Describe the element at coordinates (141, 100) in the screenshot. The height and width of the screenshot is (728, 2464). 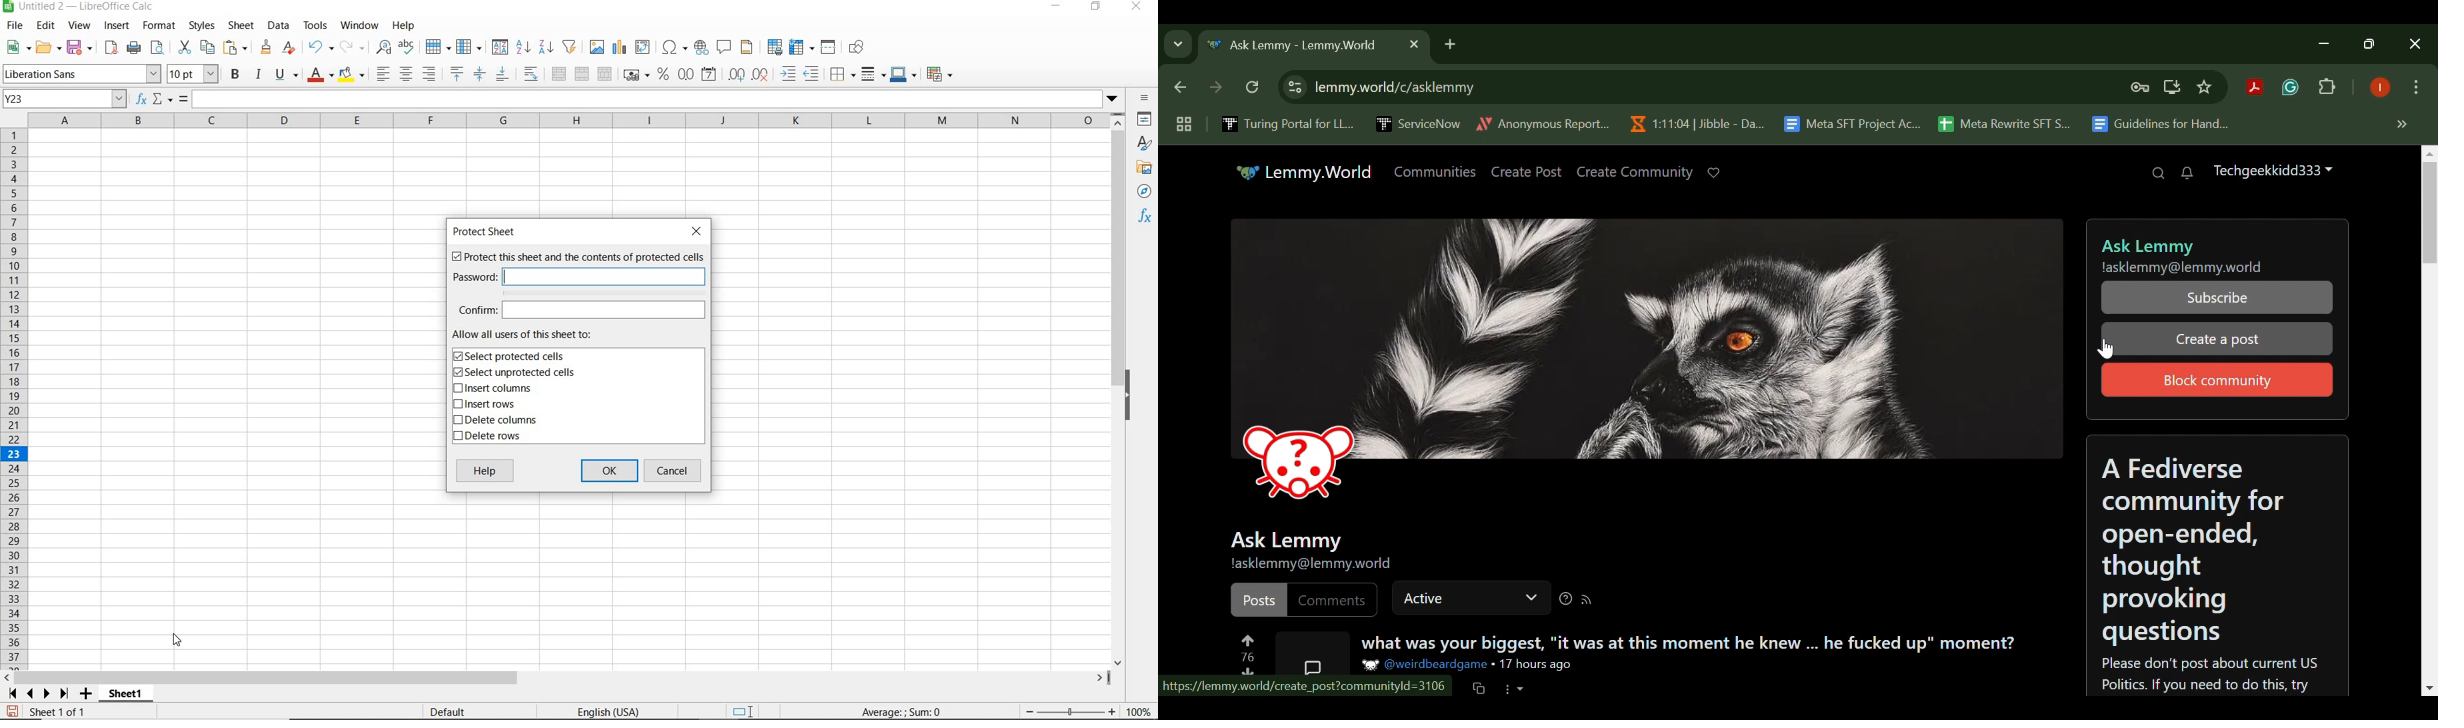
I see `FUNCTION WIZARD` at that location.